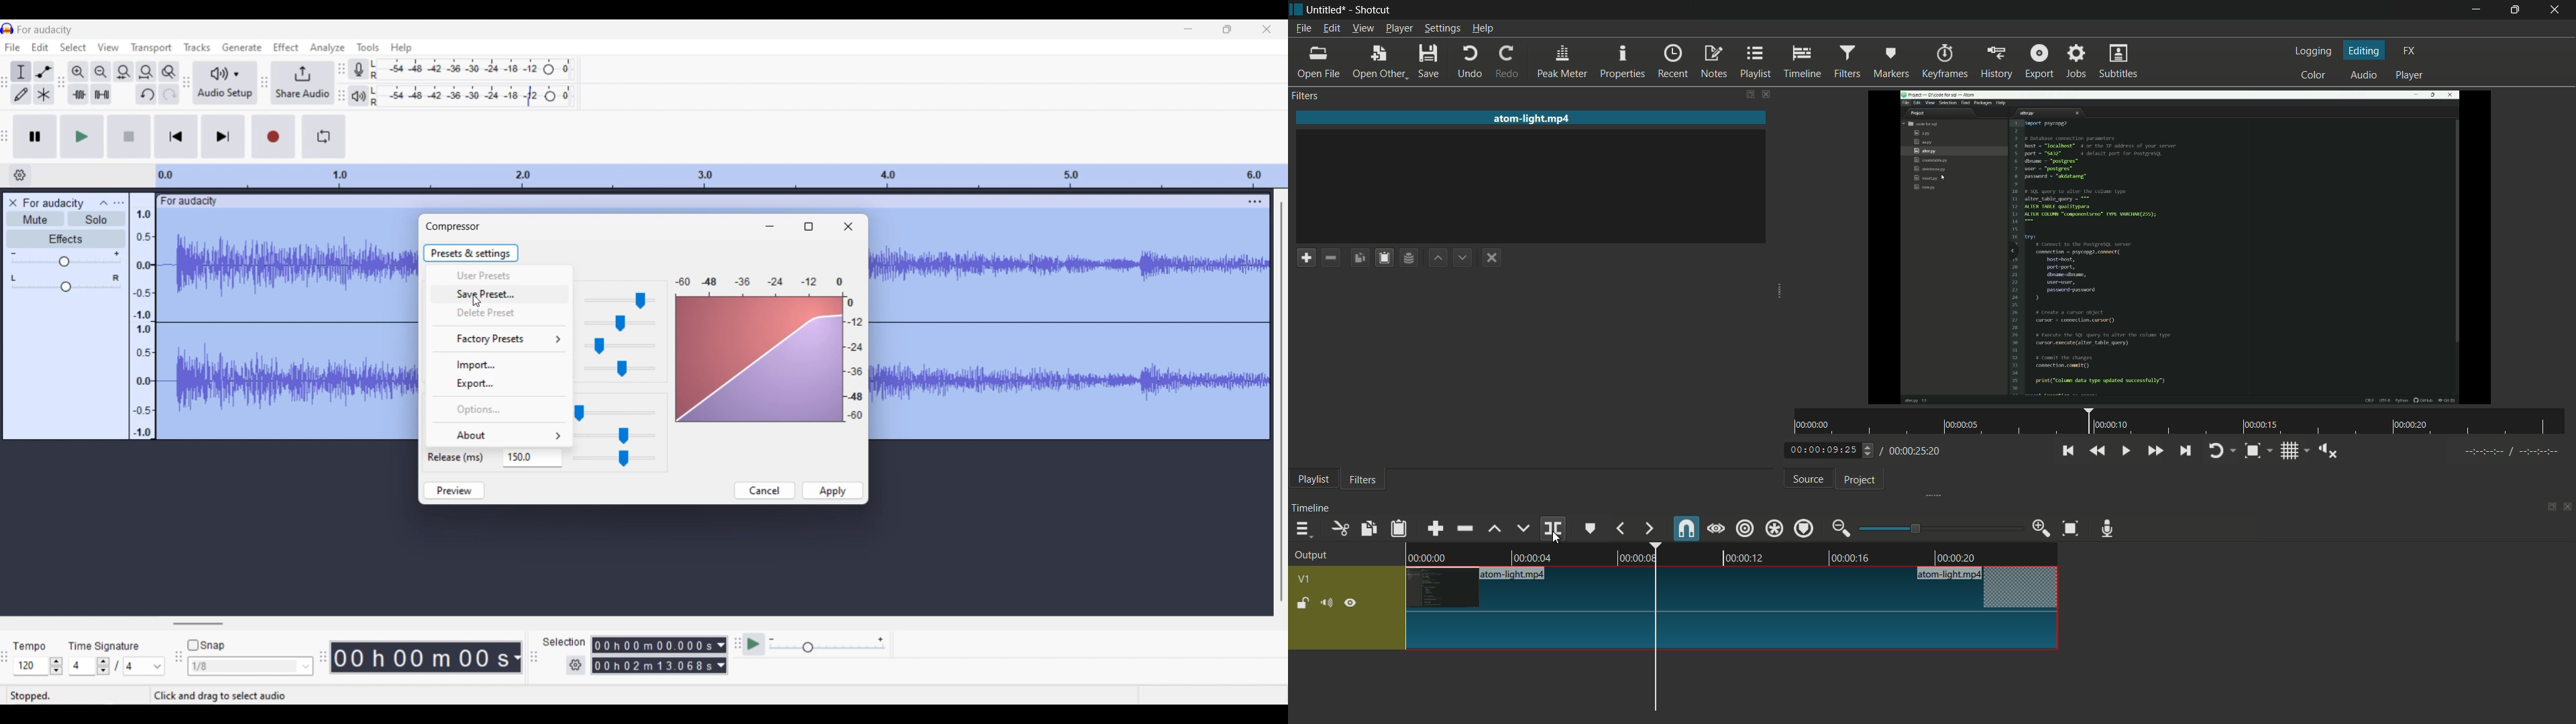  What do you see at coordinates (1303, 29) in the screenshot?
I see `file menu` at bounding box center [1303, 29].